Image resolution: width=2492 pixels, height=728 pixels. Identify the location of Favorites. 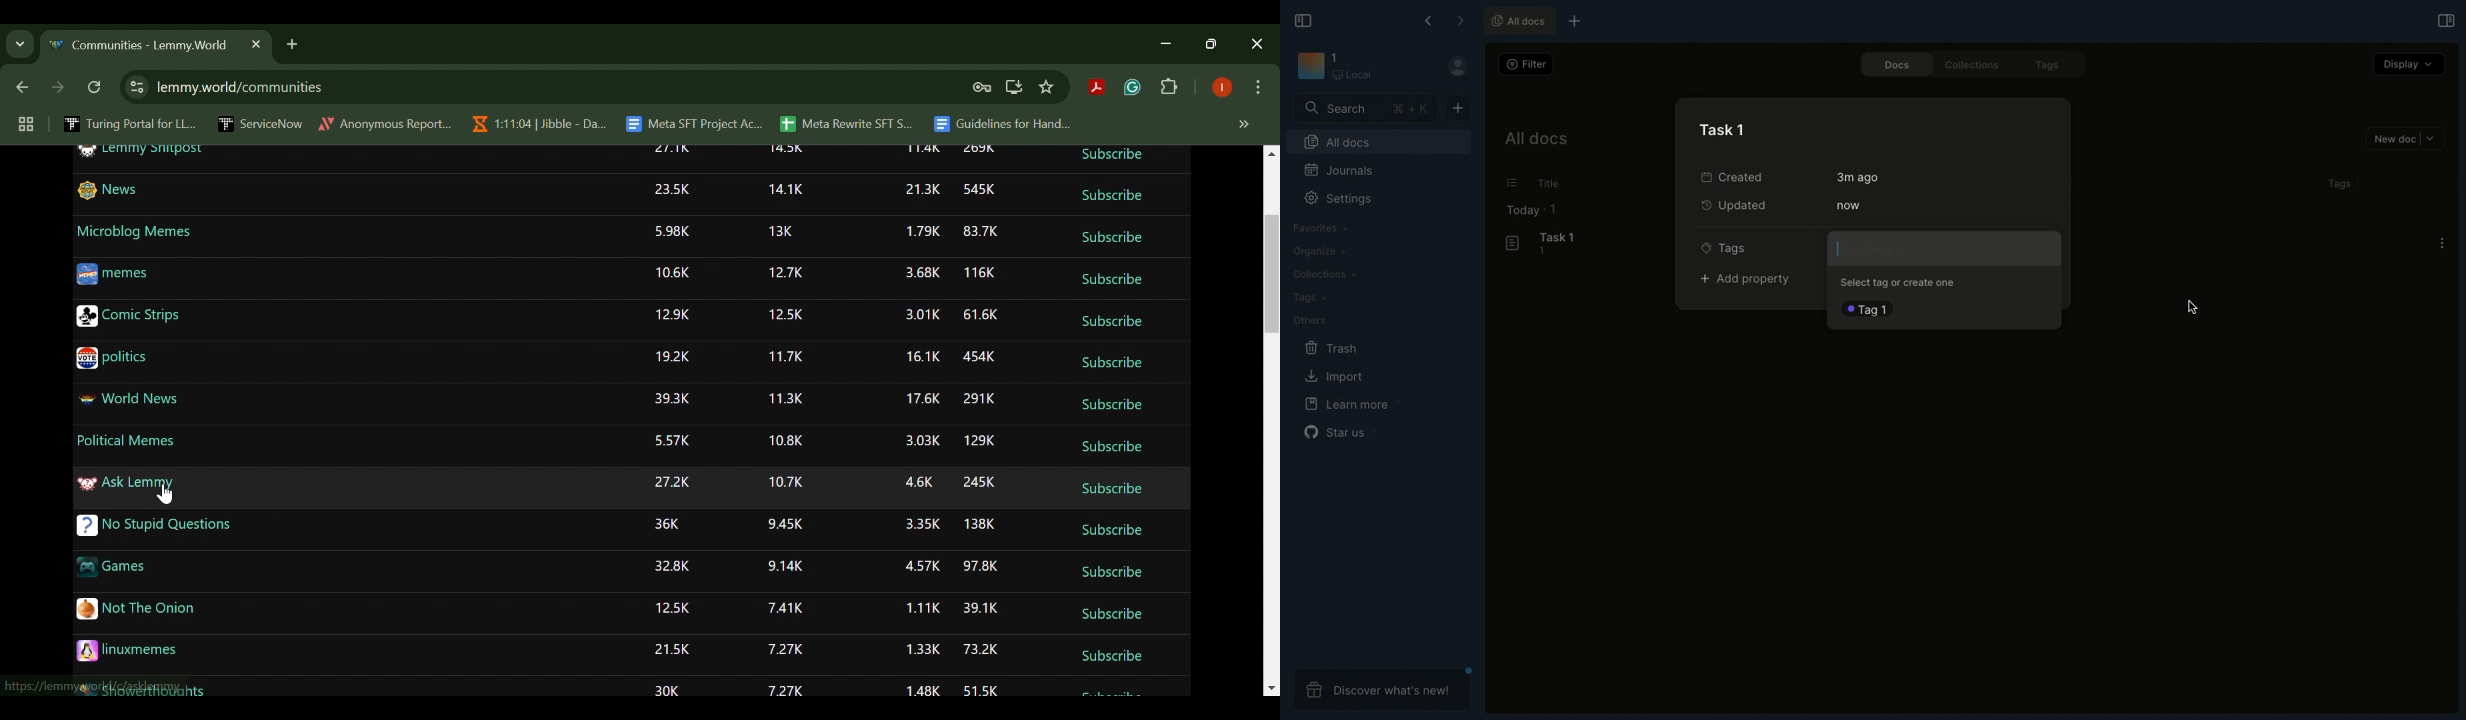
(1322, 228).